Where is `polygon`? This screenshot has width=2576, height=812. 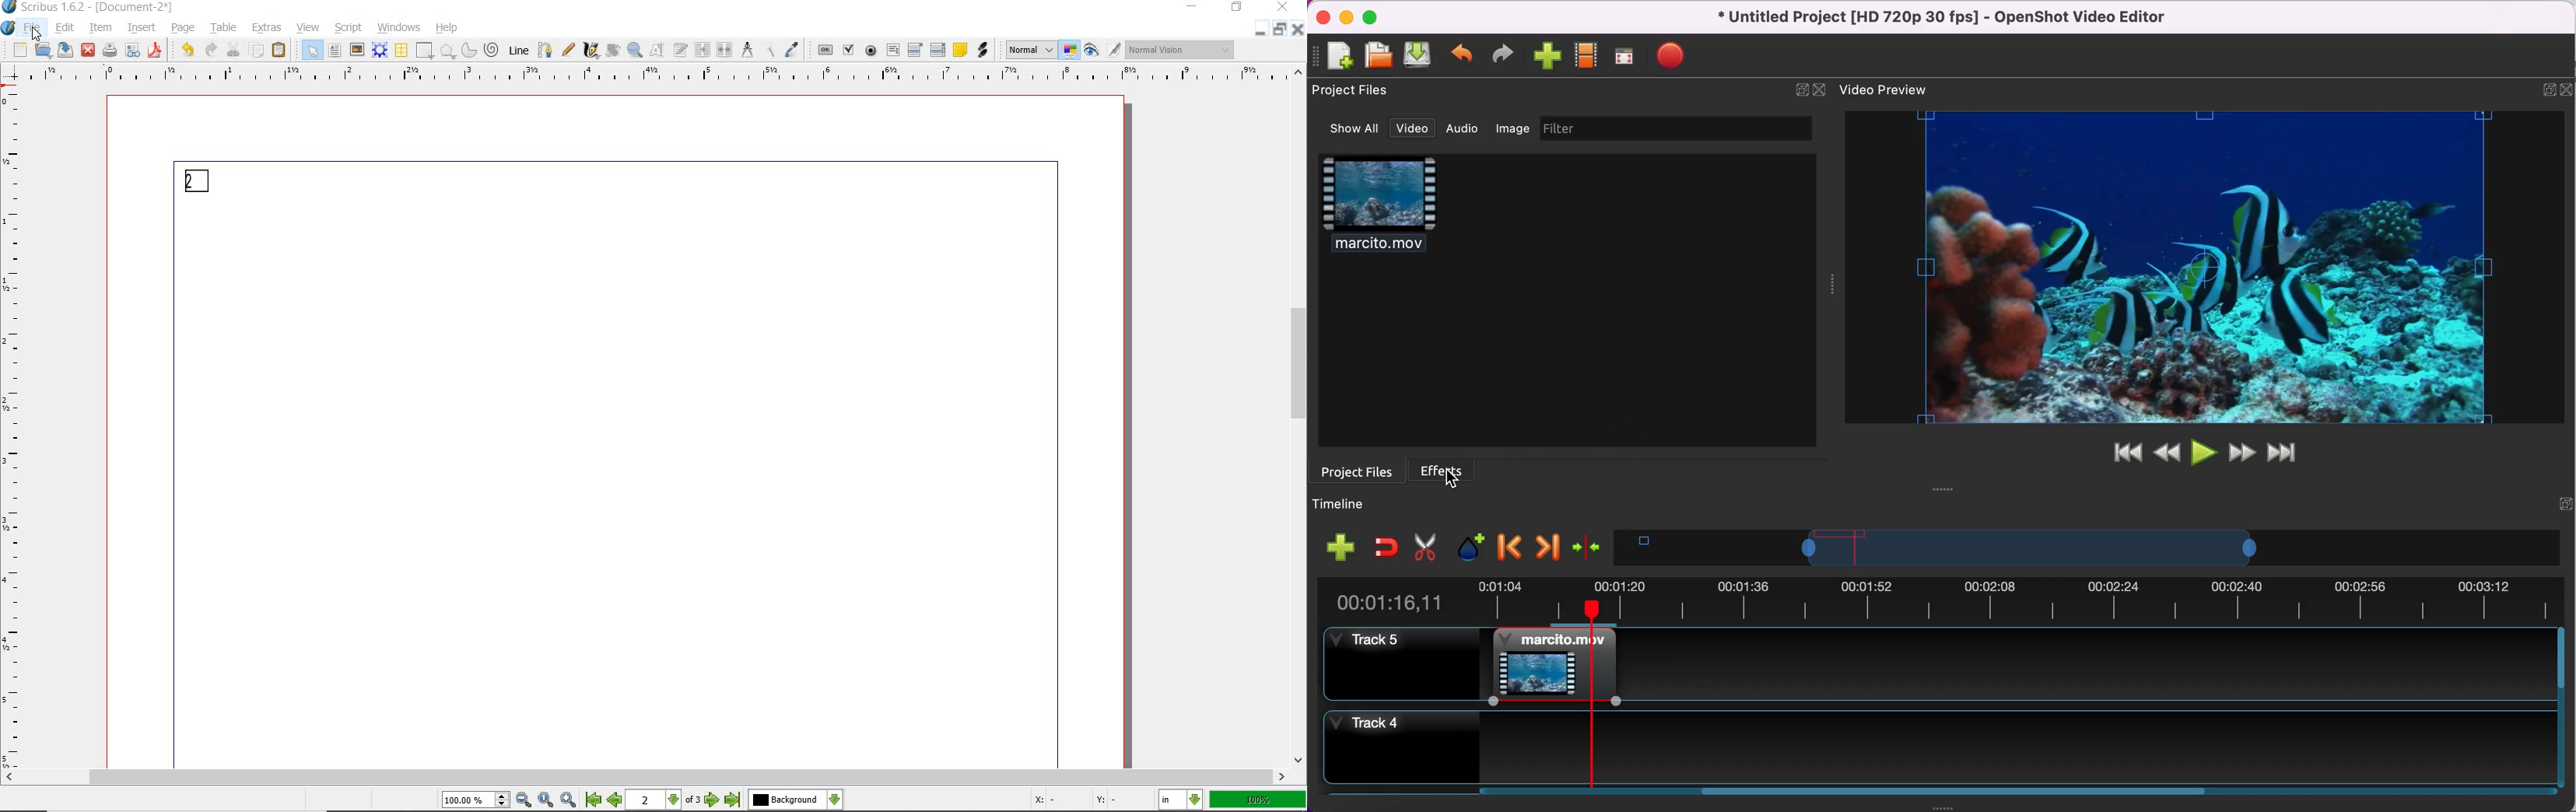 polygon is located at coordinates (447, 51).